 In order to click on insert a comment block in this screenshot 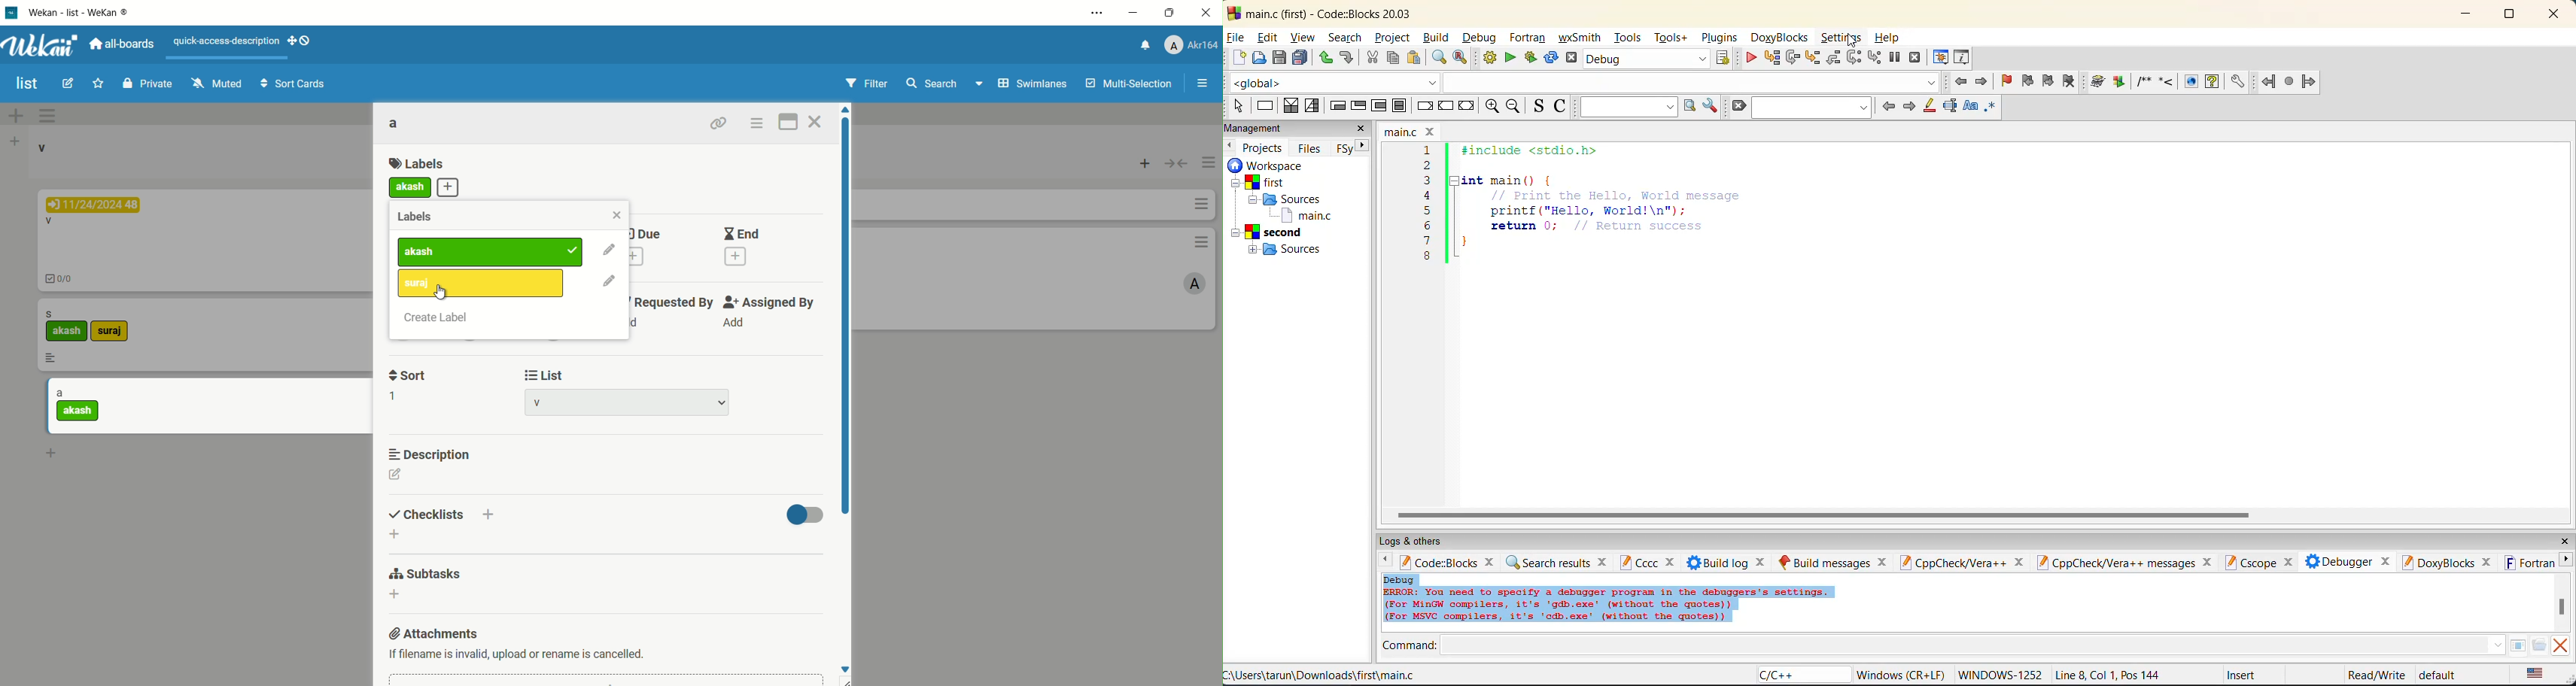, I will do `click(2144, 81)`.